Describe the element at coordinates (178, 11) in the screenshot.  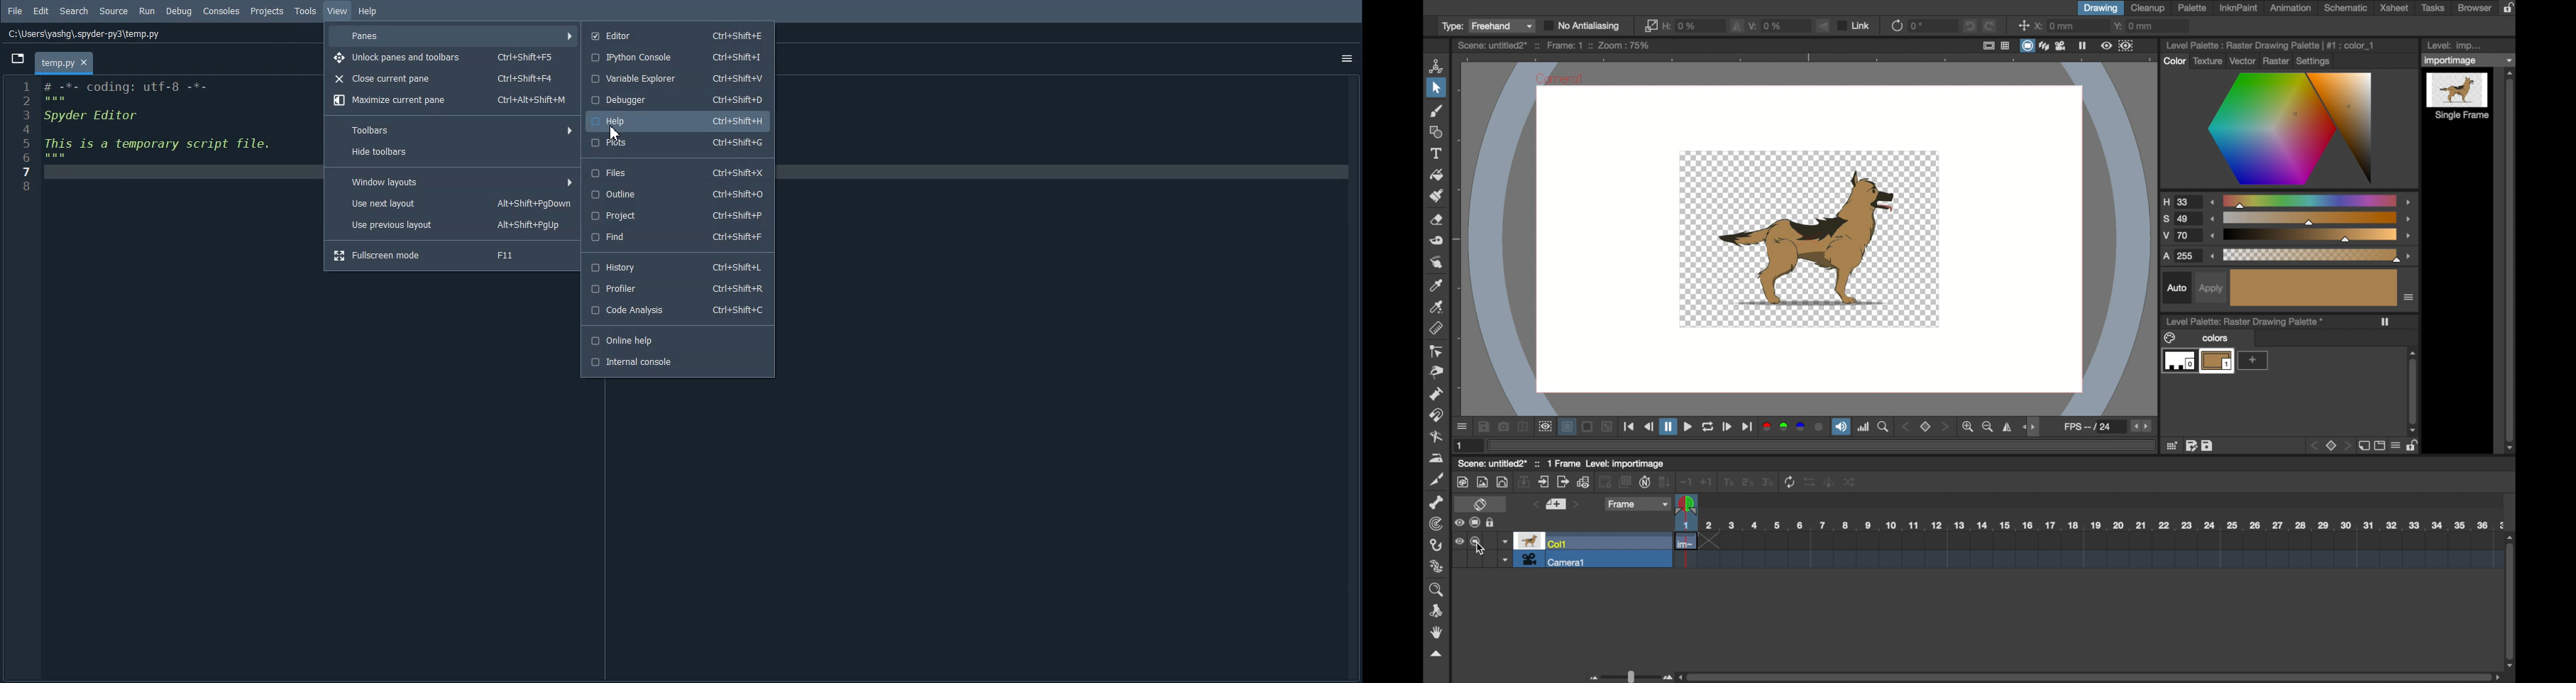
I see `Debug` at that location.